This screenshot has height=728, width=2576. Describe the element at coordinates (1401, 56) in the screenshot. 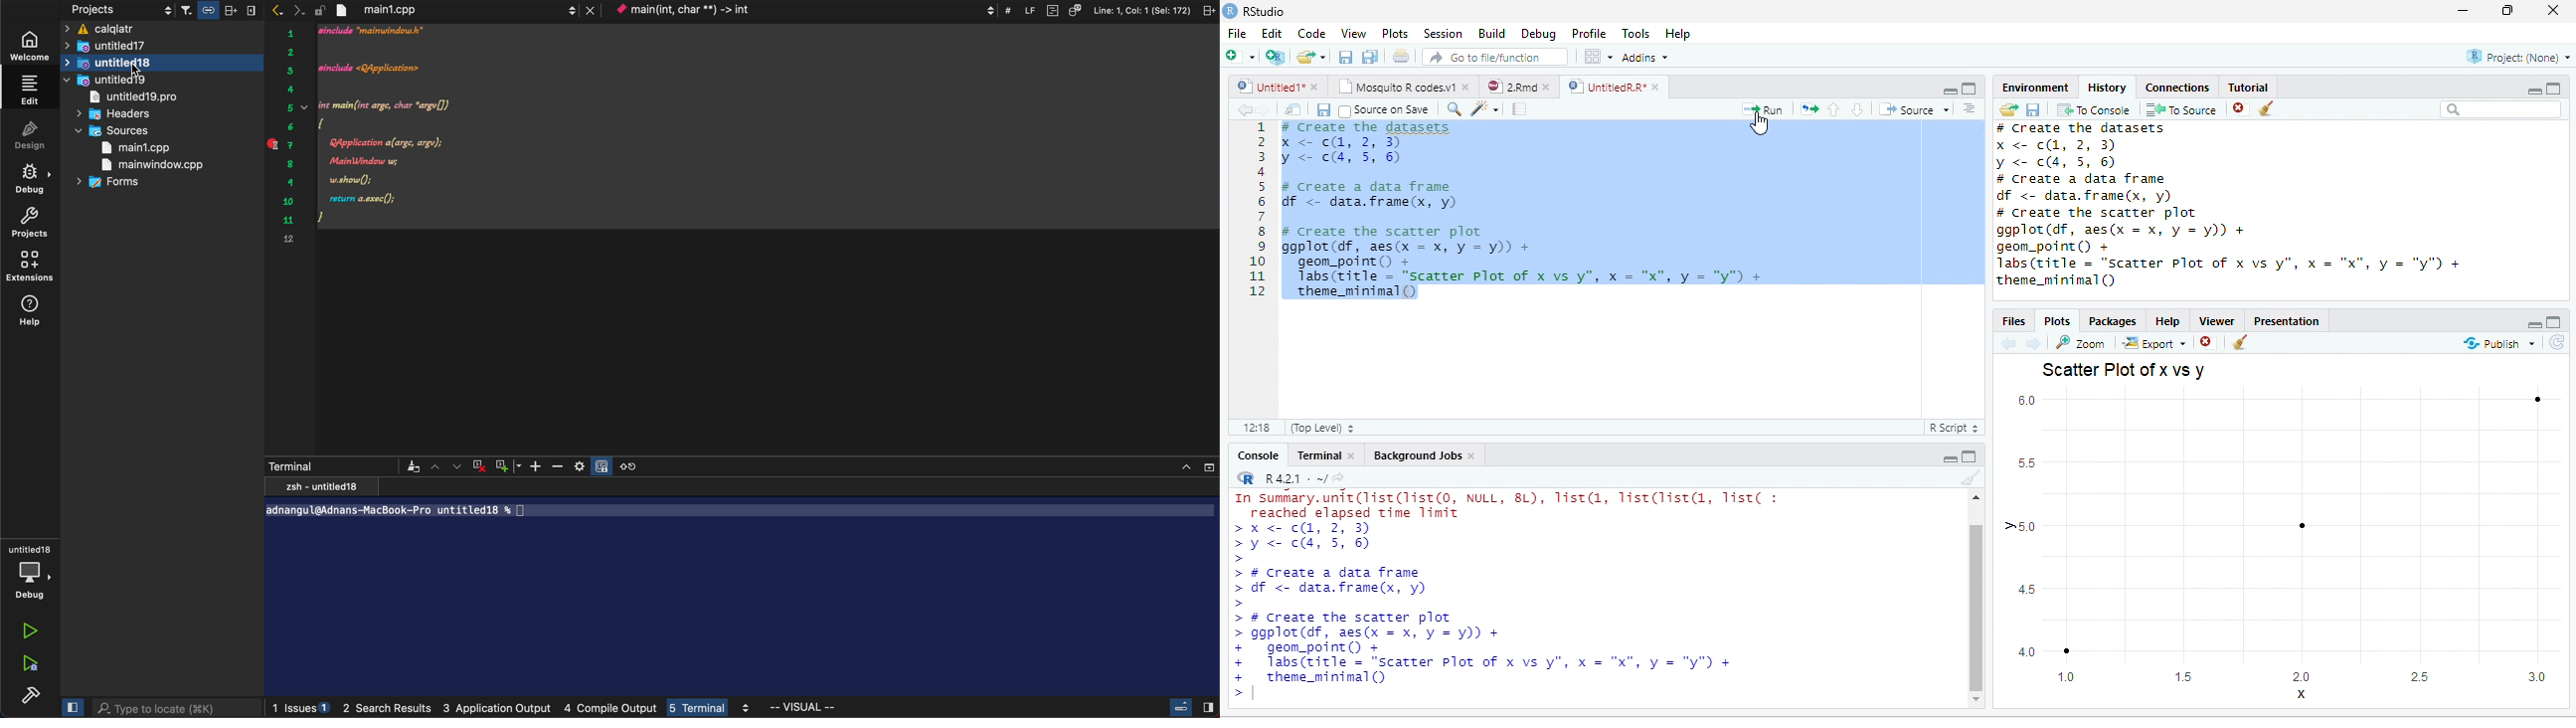

I see `Print the current file` at that location.